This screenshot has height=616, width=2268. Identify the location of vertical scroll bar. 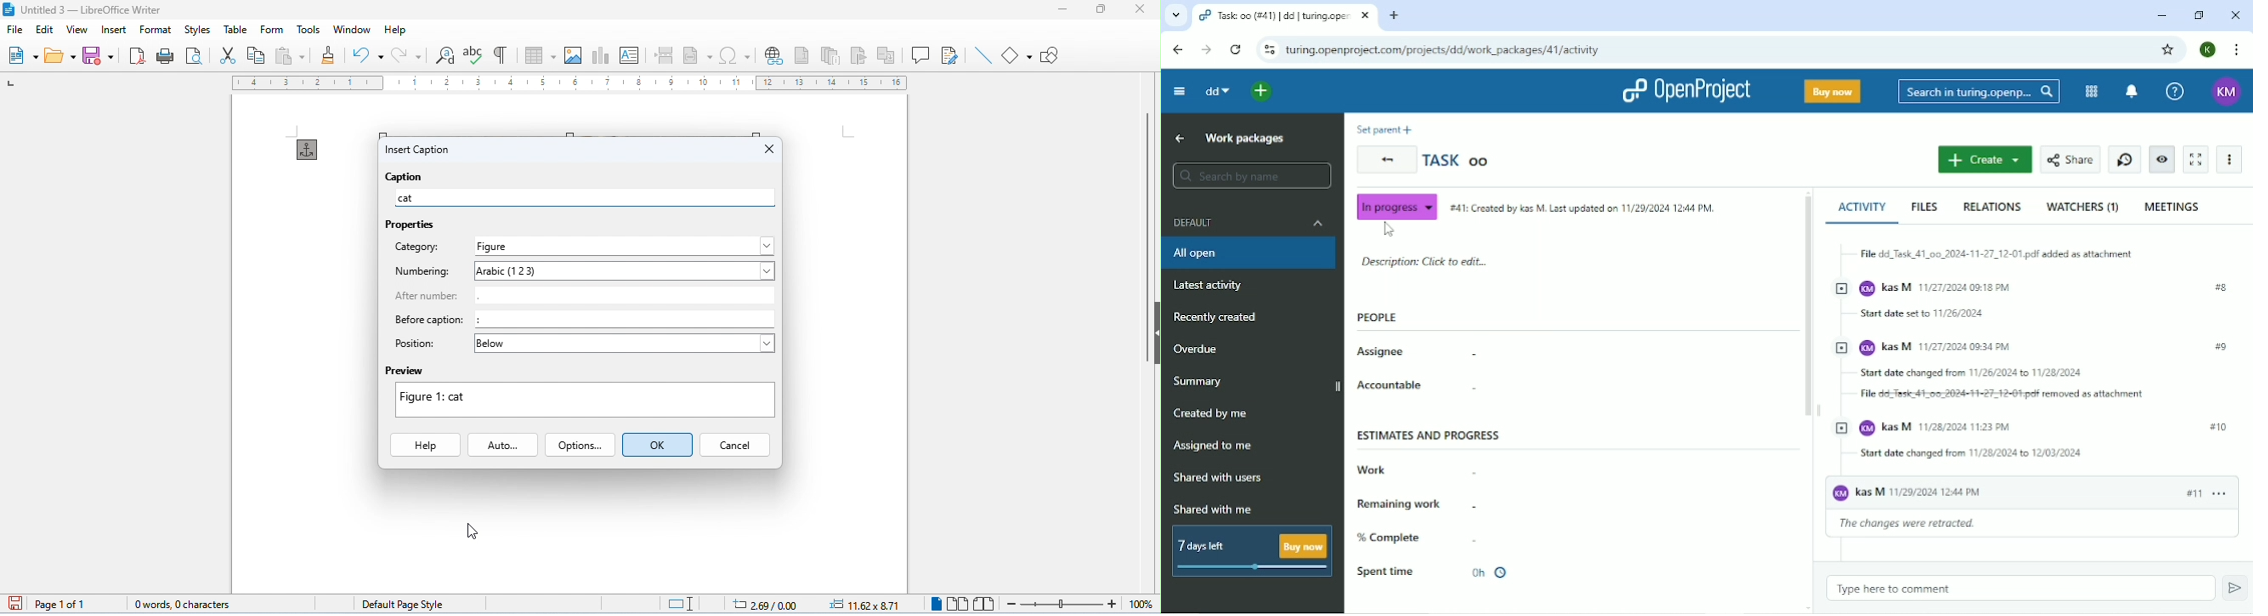
(1146, 235).